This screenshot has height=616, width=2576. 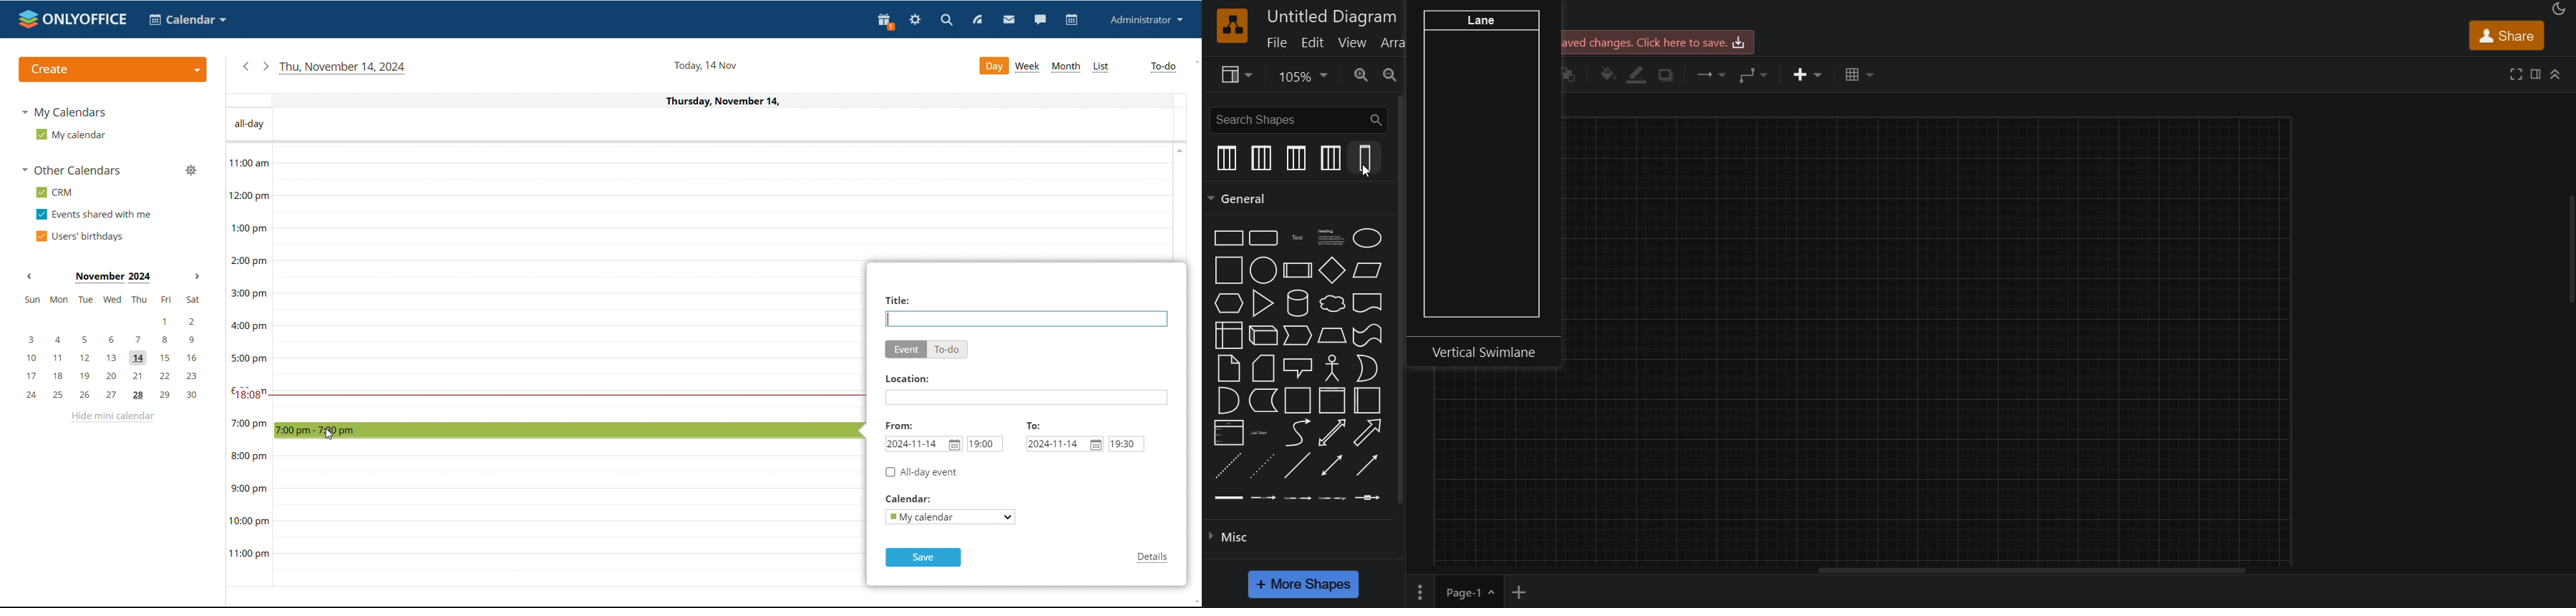 I want to click on process, so click(x=1298, y=270).